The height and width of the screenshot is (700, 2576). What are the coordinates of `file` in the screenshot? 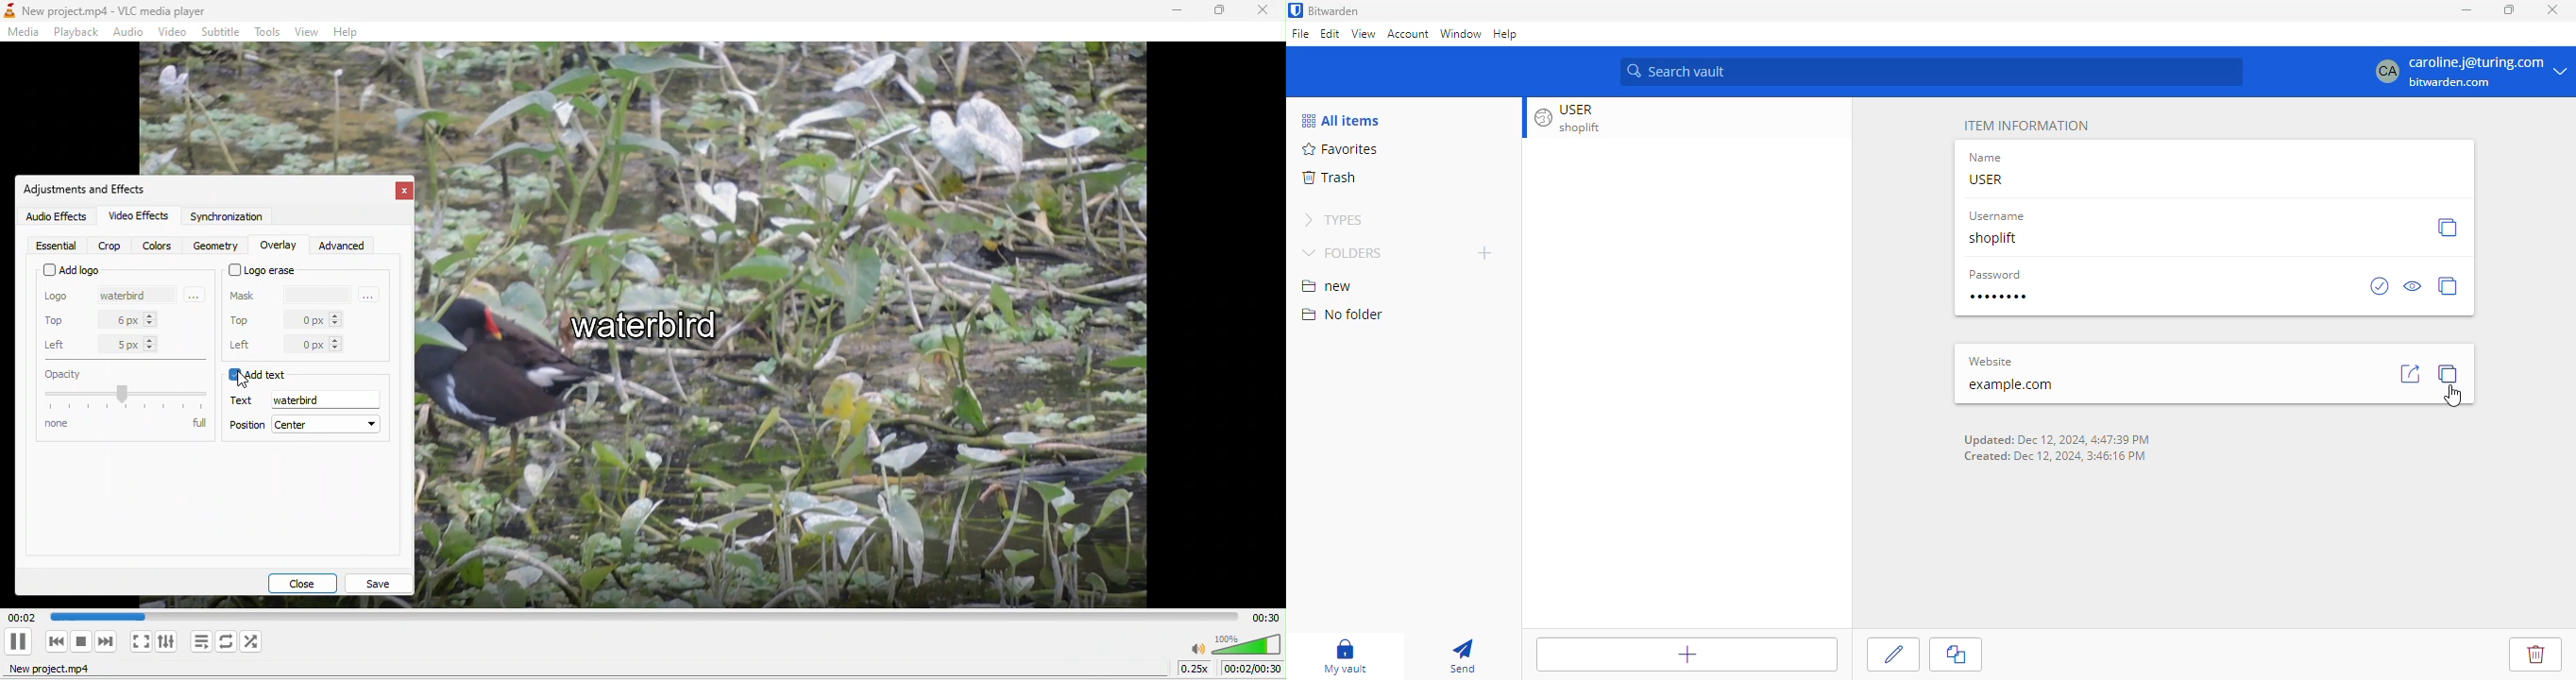 It's located at (1300, 33).